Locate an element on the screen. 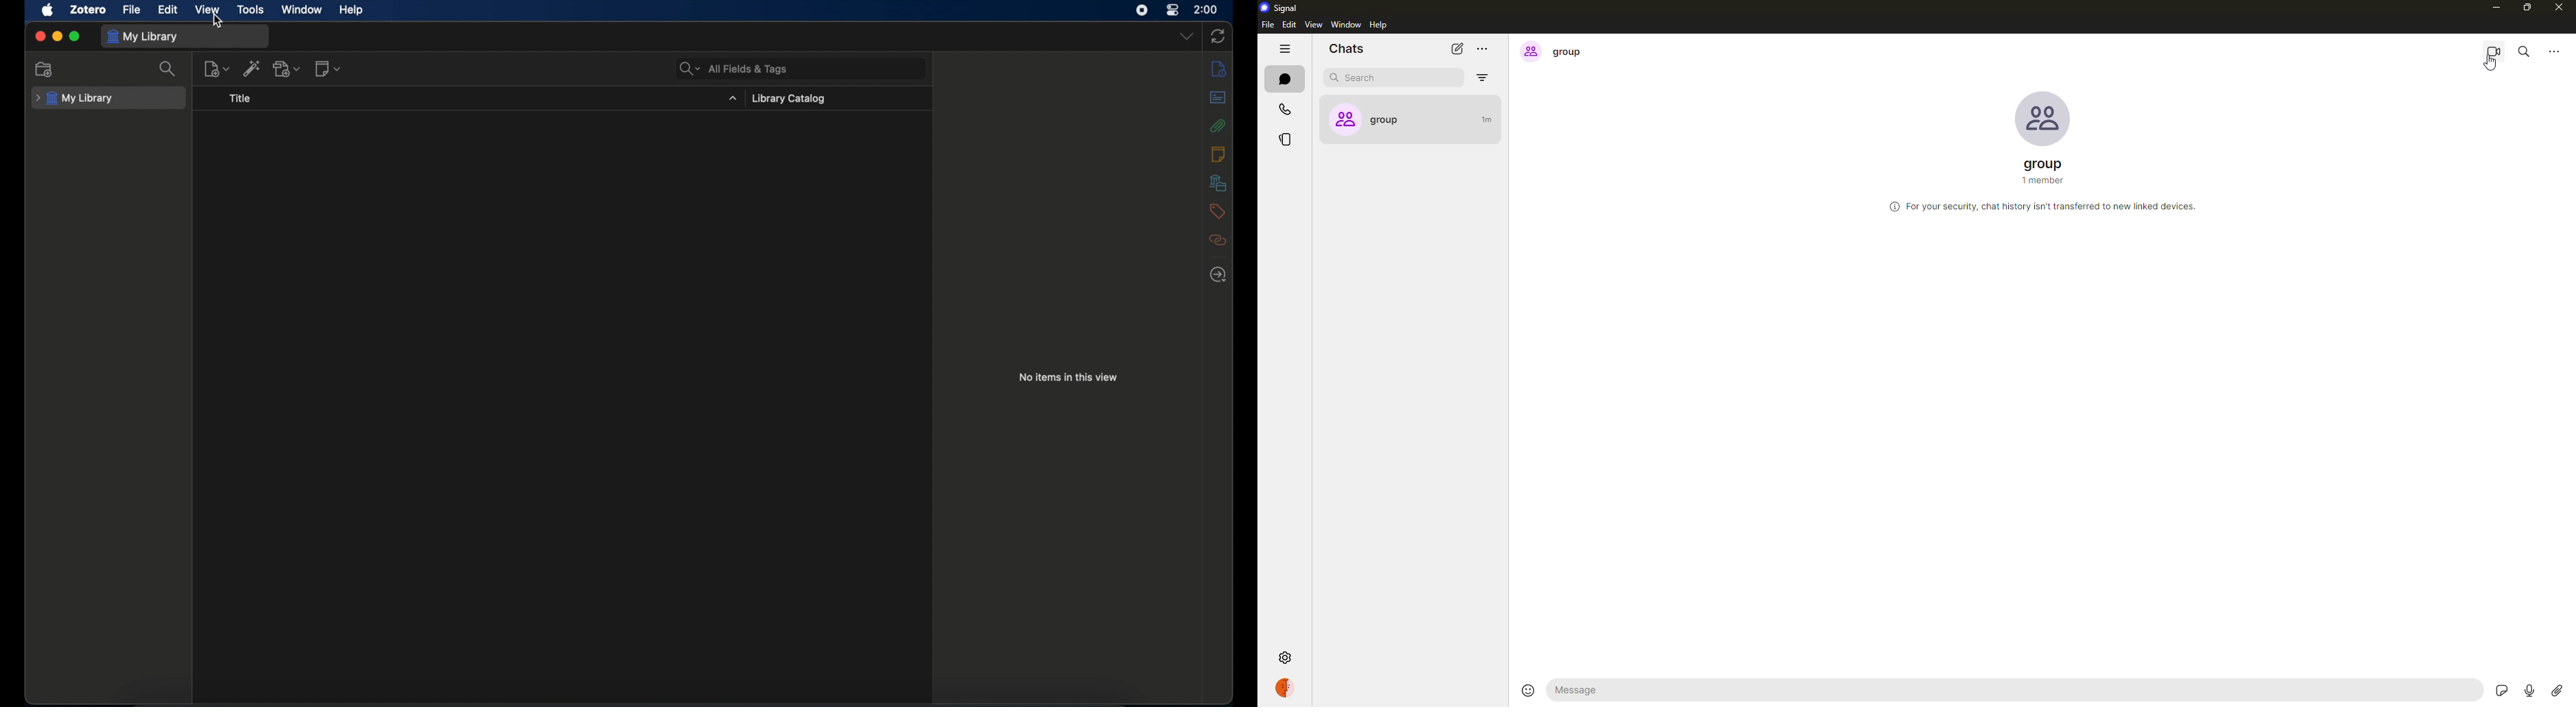 The height and width of the screenshot is (728, 2576). info is located at coordinates (1218, 69).